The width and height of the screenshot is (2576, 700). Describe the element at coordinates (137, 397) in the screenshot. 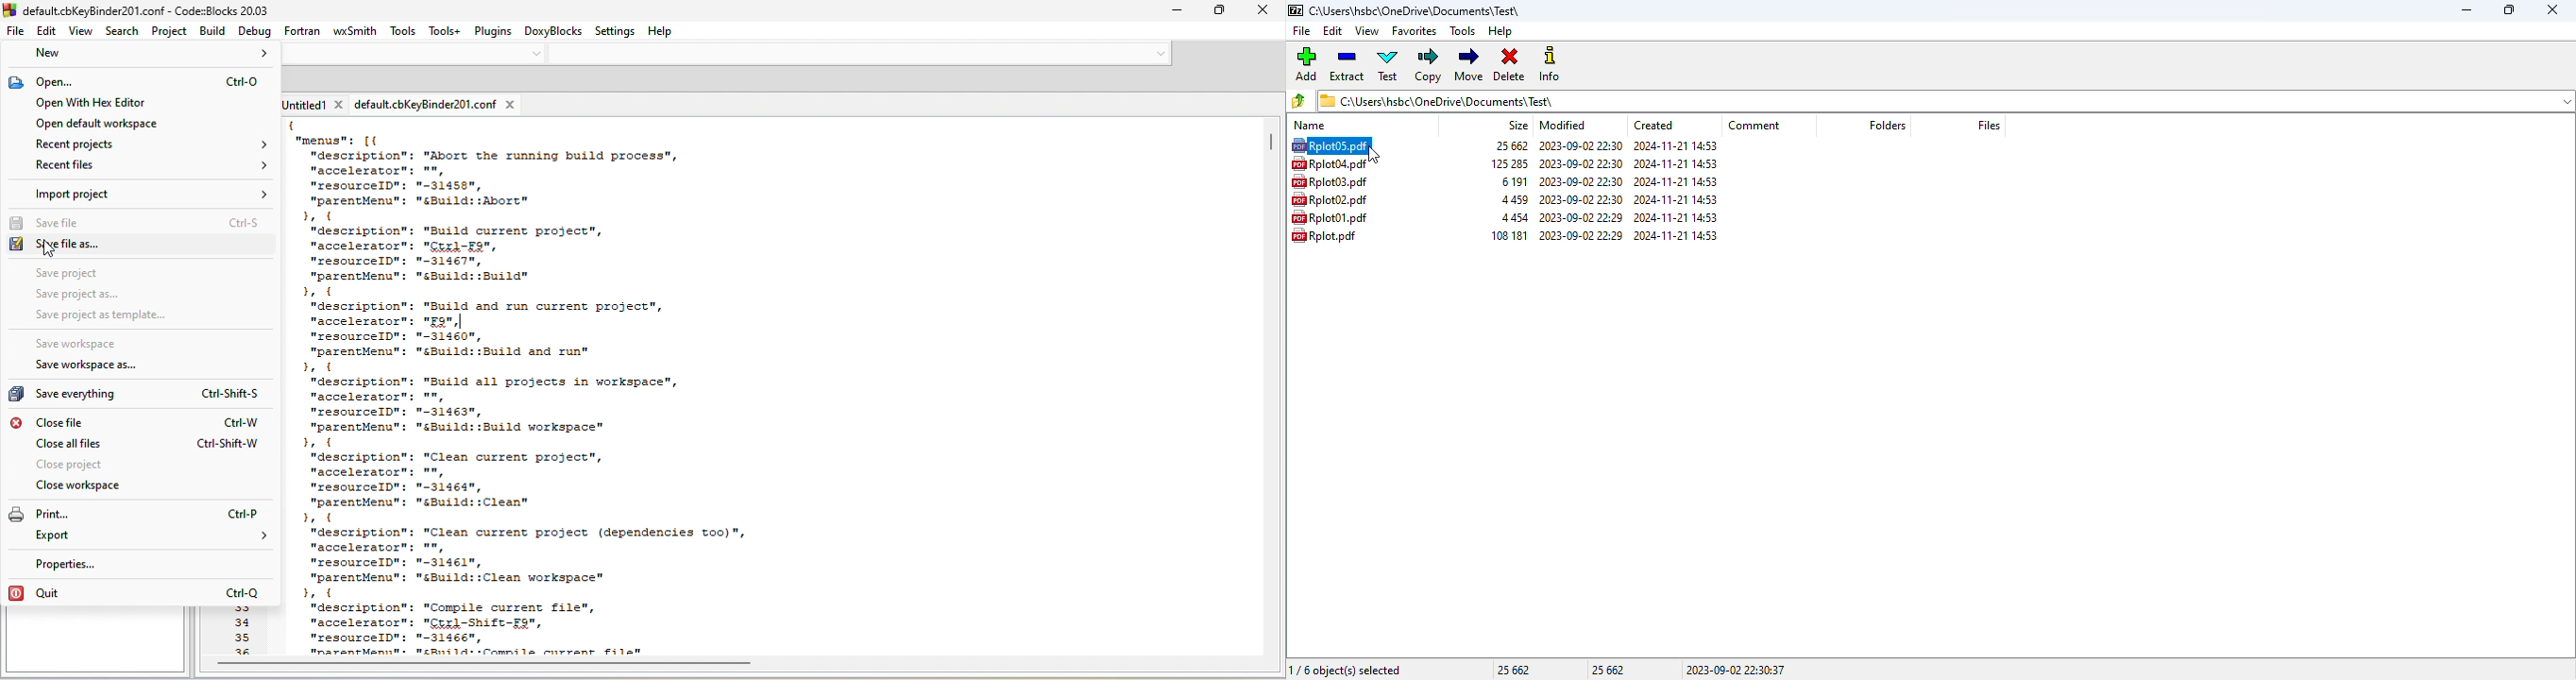

I see `save everything` at that location.